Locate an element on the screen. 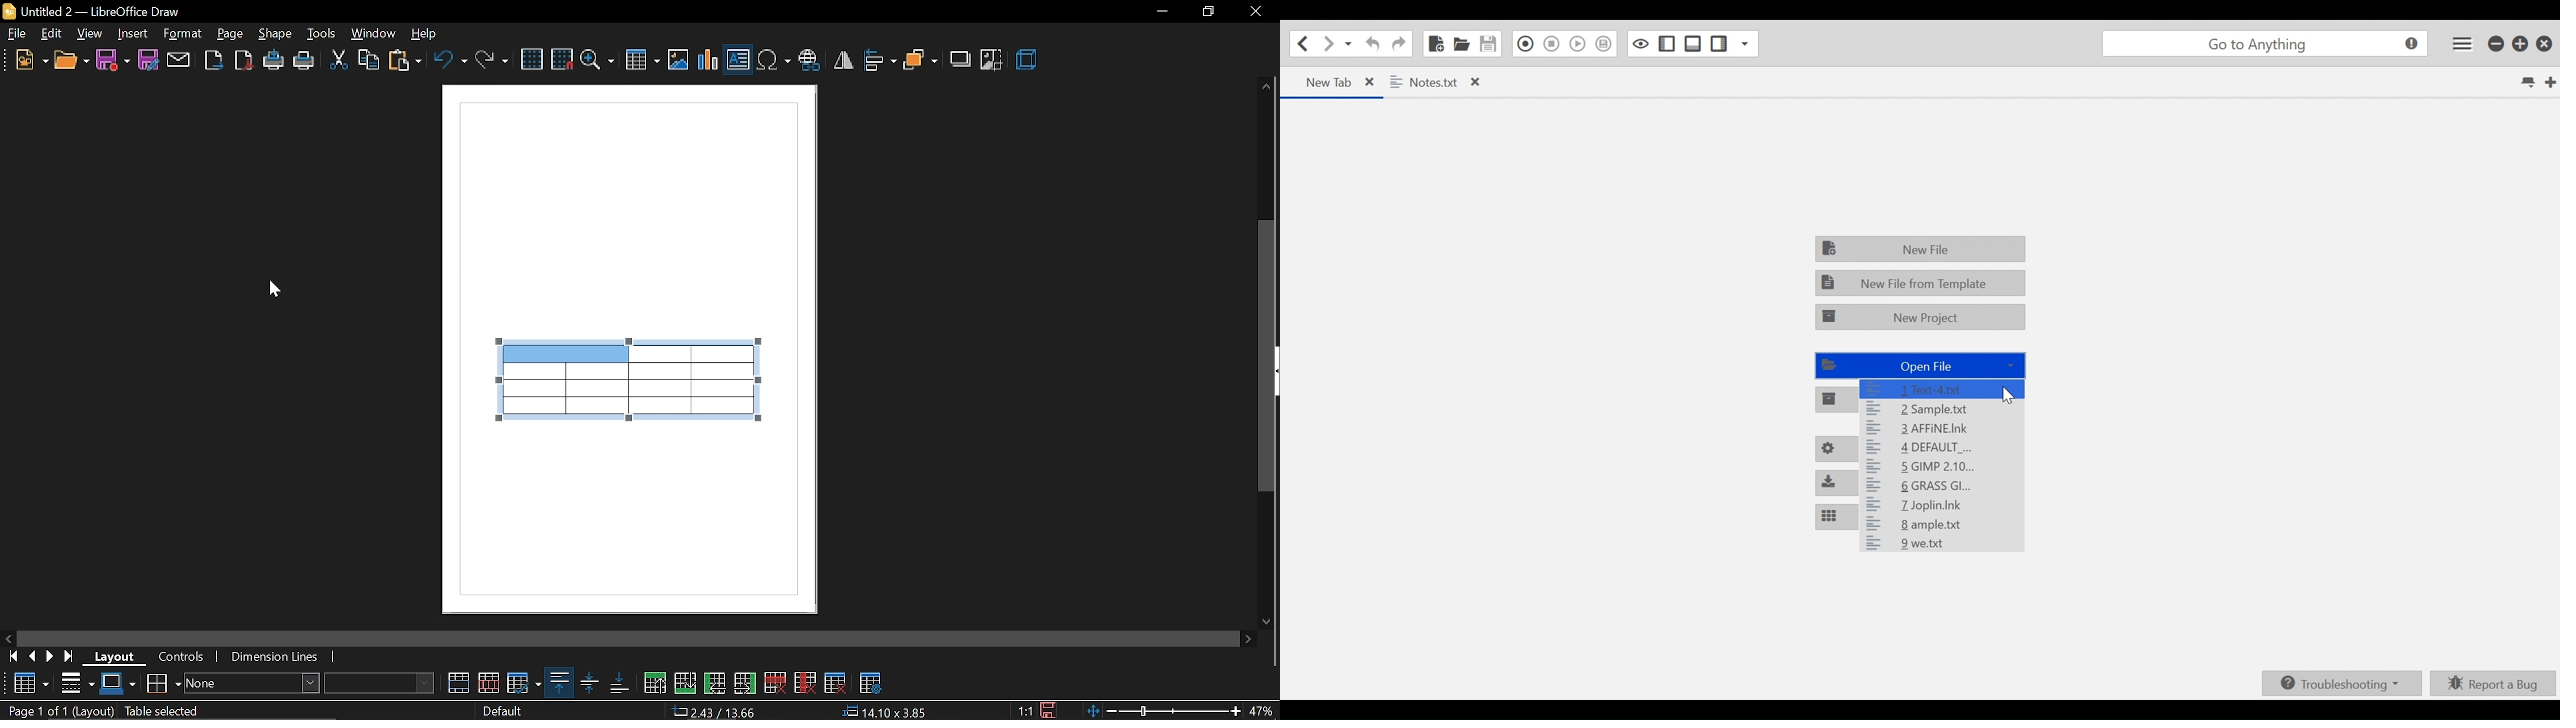  insert column before is located at coordinates (715, 683).